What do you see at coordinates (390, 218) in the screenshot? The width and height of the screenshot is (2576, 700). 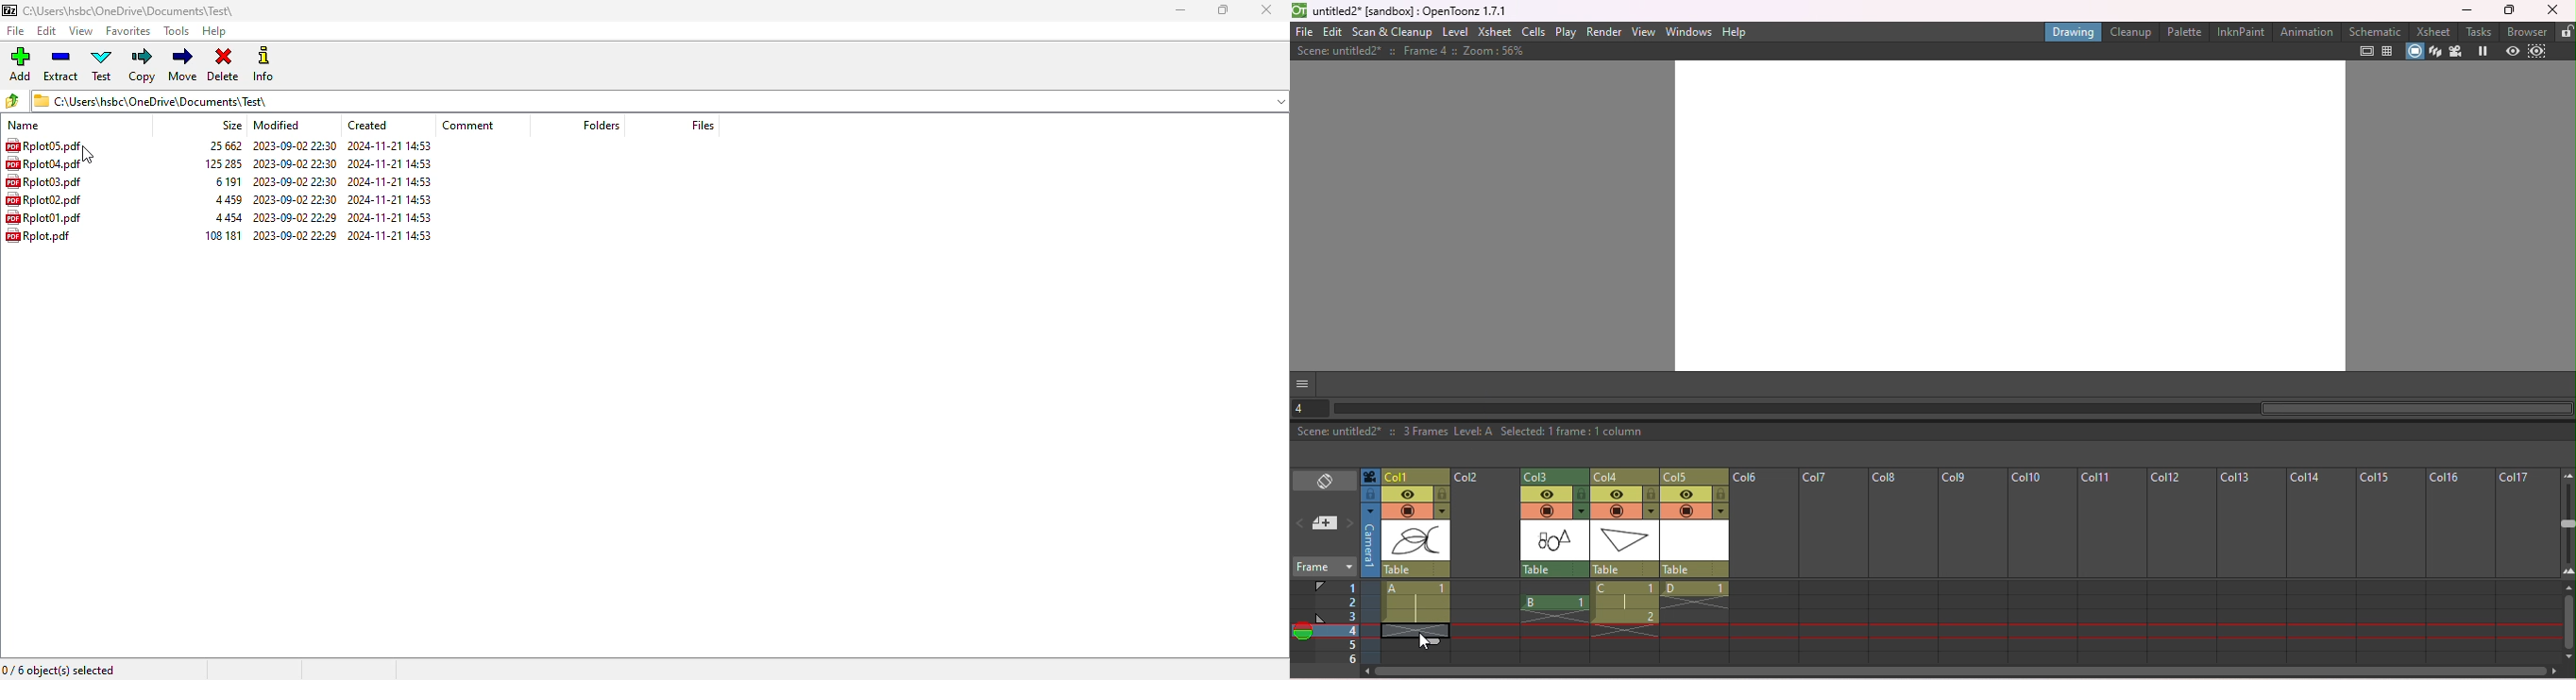 I see `created date & time` at bounding box center [390, 218].